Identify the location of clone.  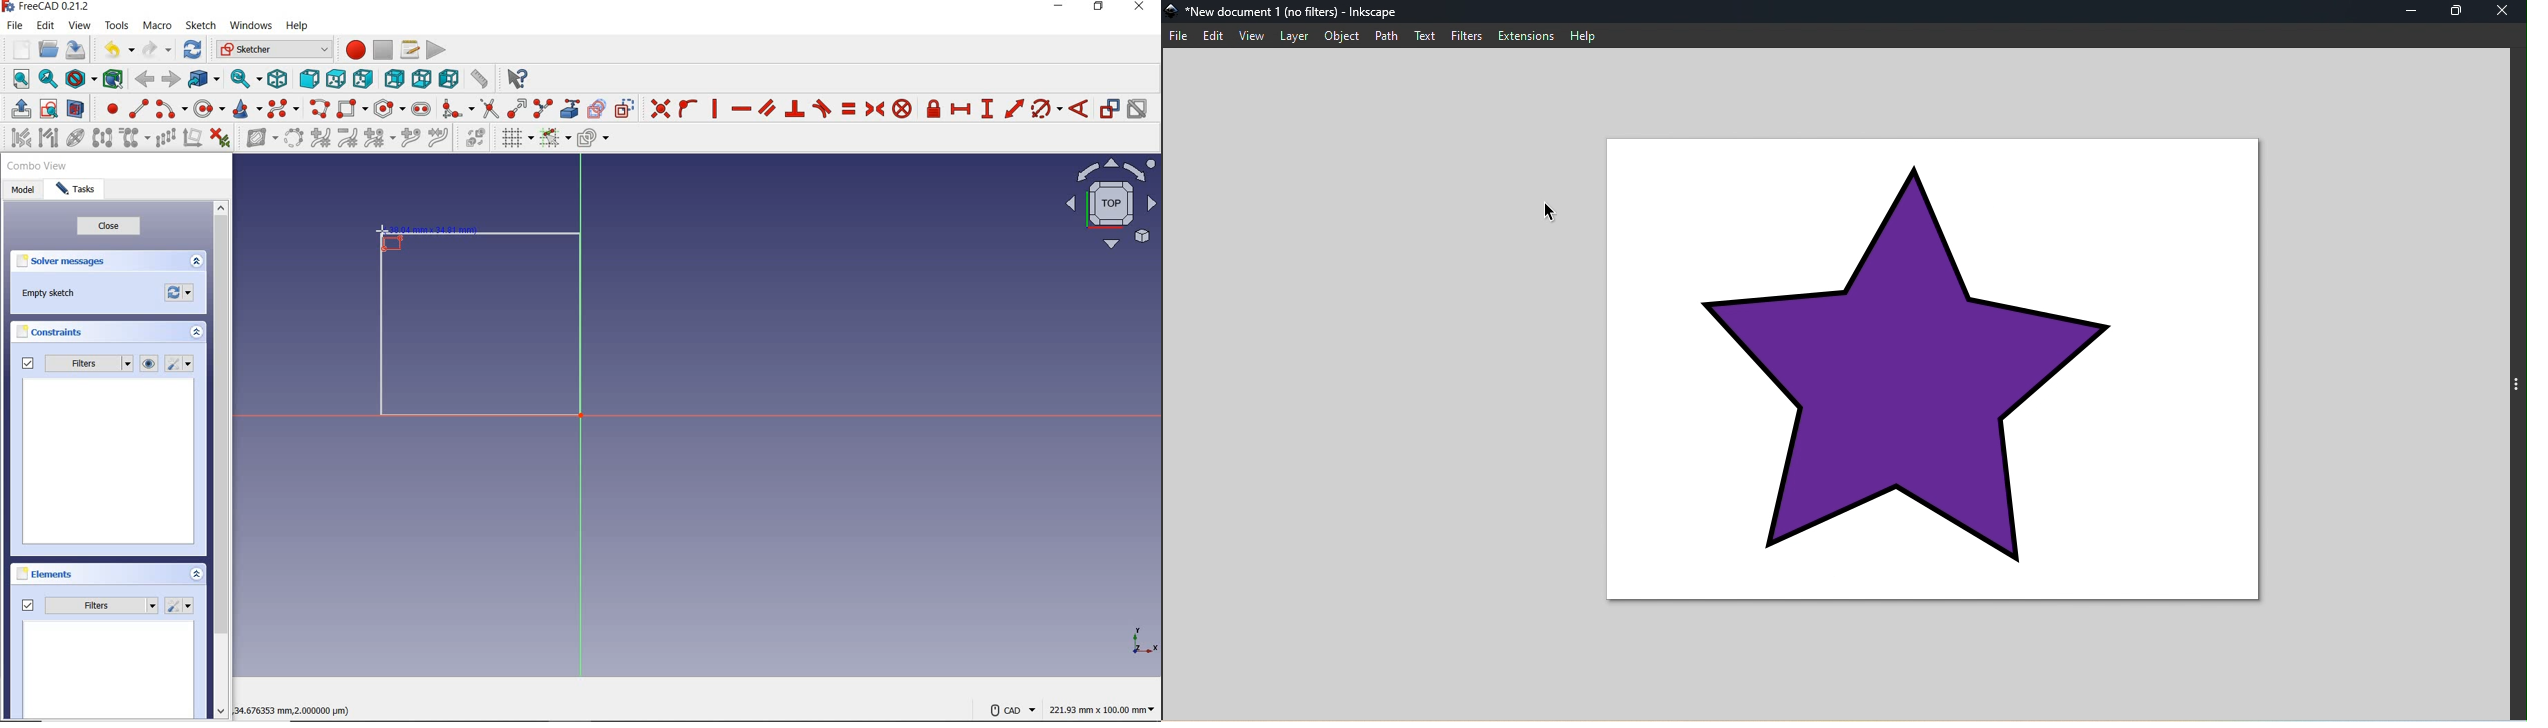
(136, 139).